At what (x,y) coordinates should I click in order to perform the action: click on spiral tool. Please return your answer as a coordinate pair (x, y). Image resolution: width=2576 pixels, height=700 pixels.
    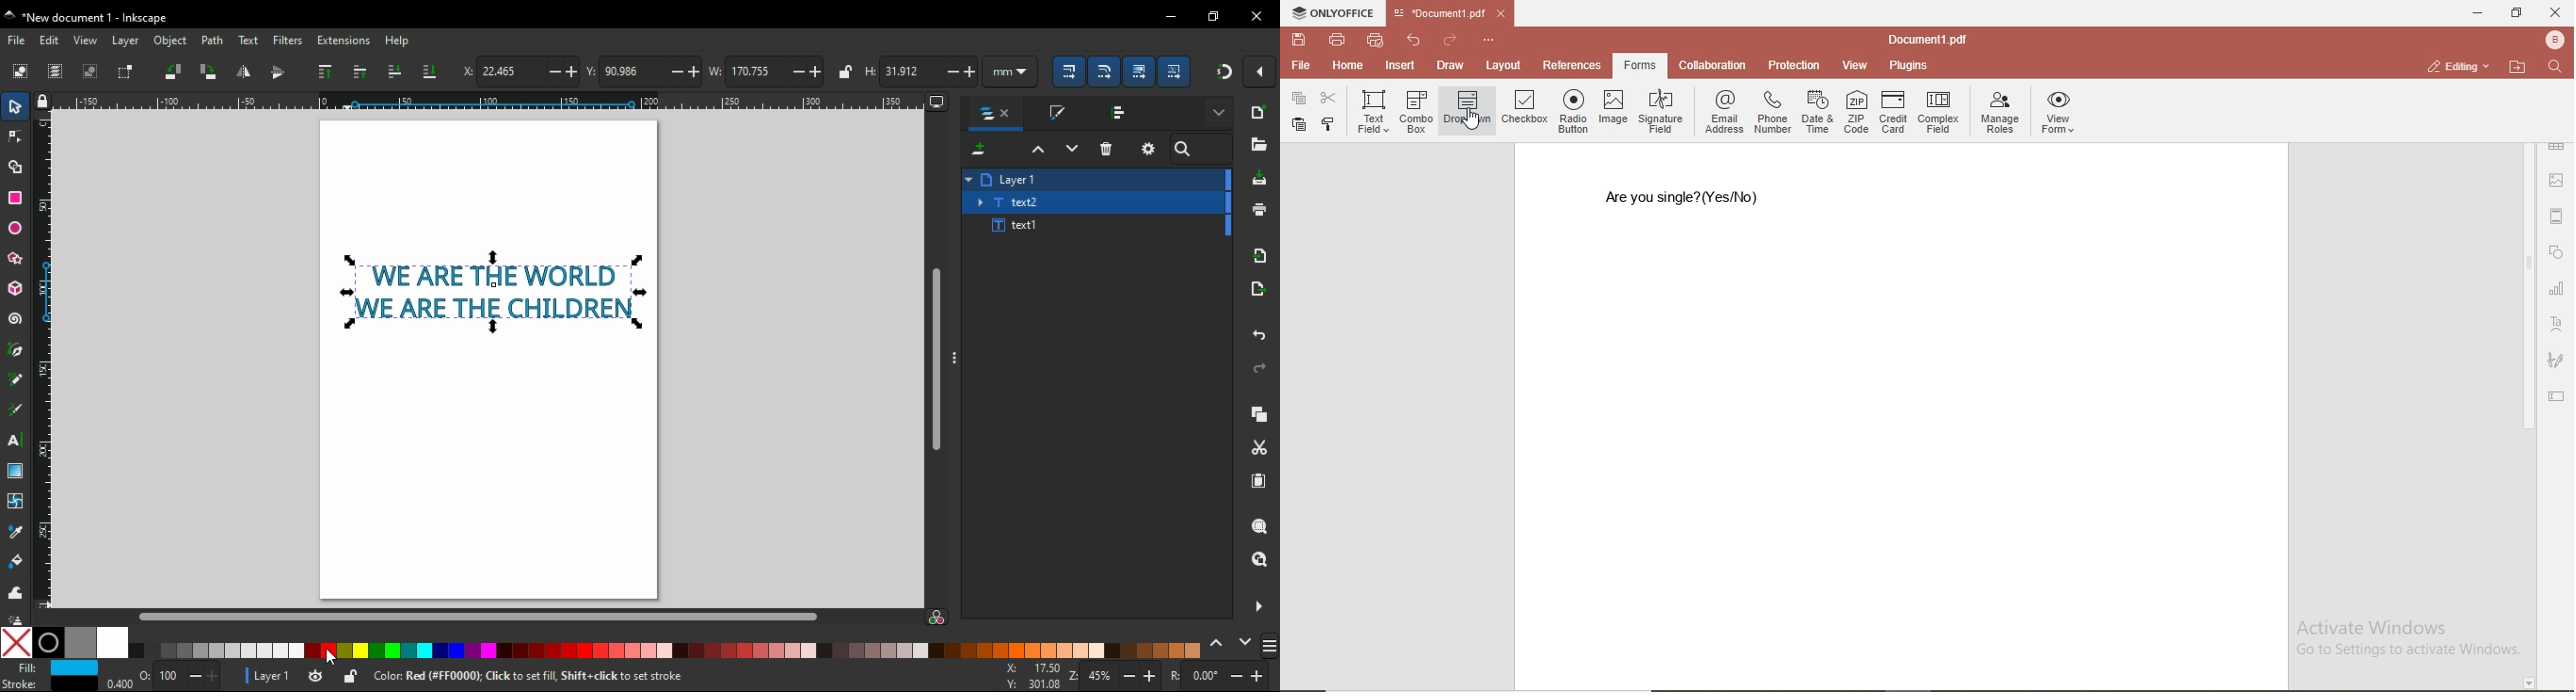
    Looking at the image, I should click on (13, 319).